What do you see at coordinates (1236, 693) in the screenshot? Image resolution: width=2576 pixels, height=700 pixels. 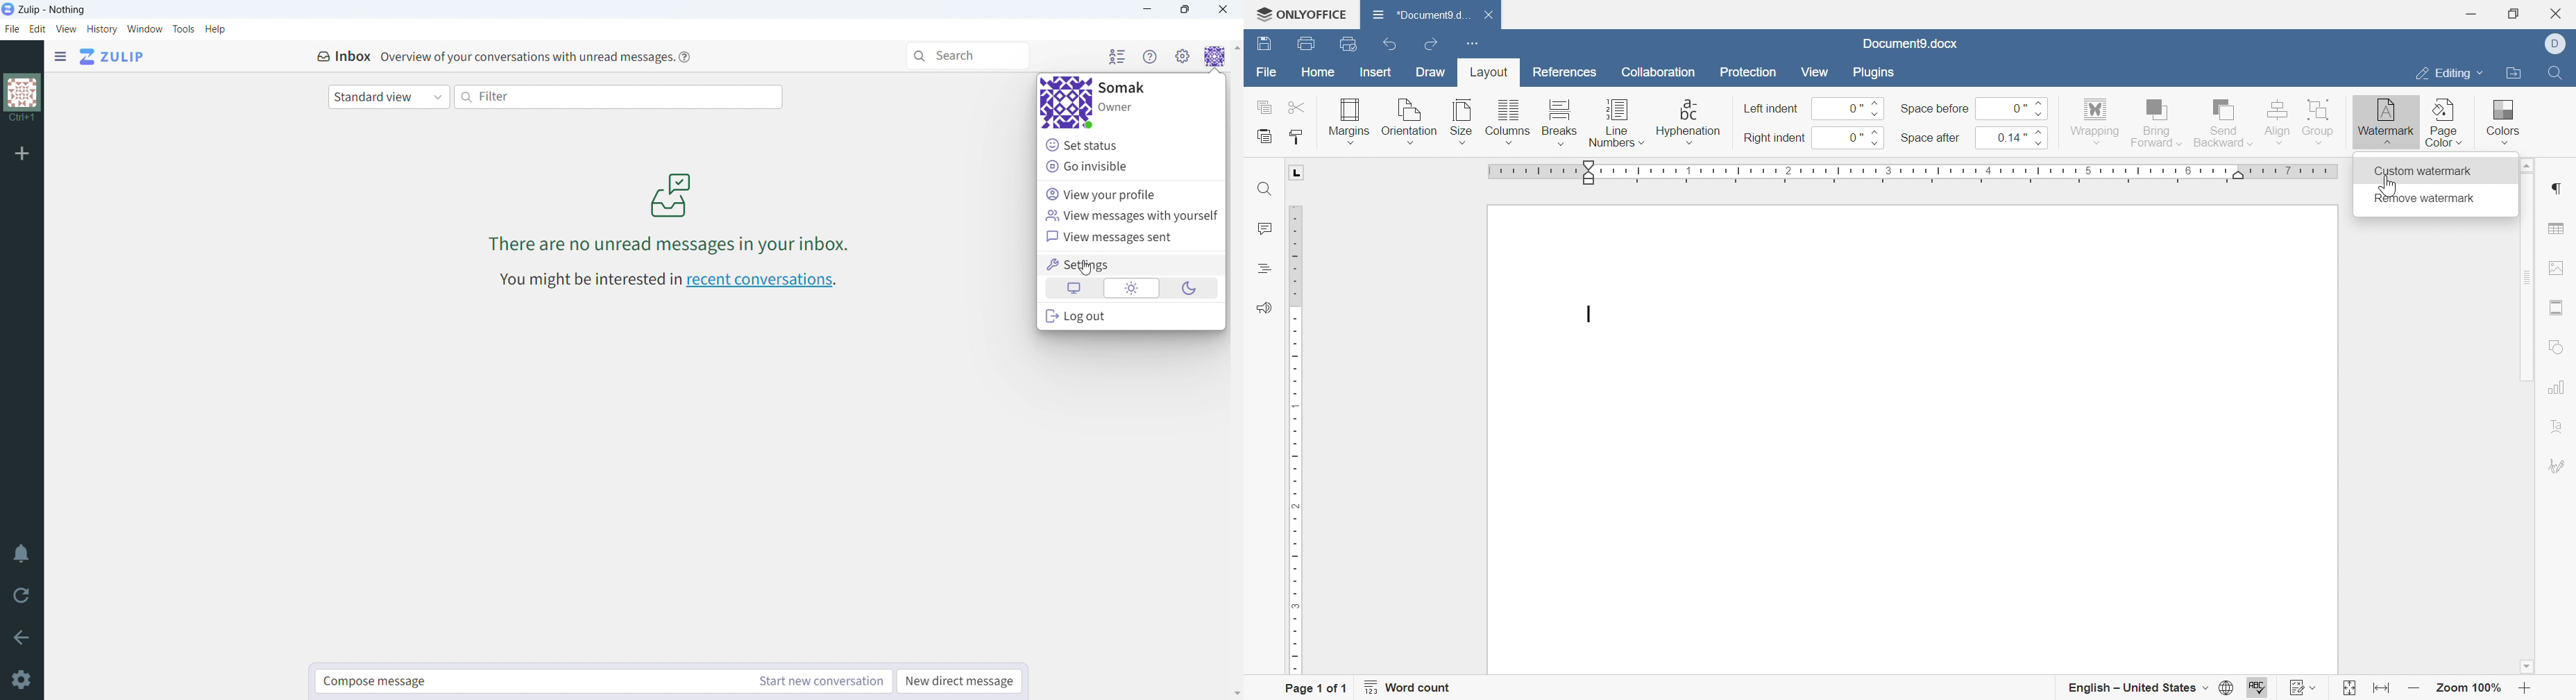 I see `scroll down` at bounding box center [1236, 693].